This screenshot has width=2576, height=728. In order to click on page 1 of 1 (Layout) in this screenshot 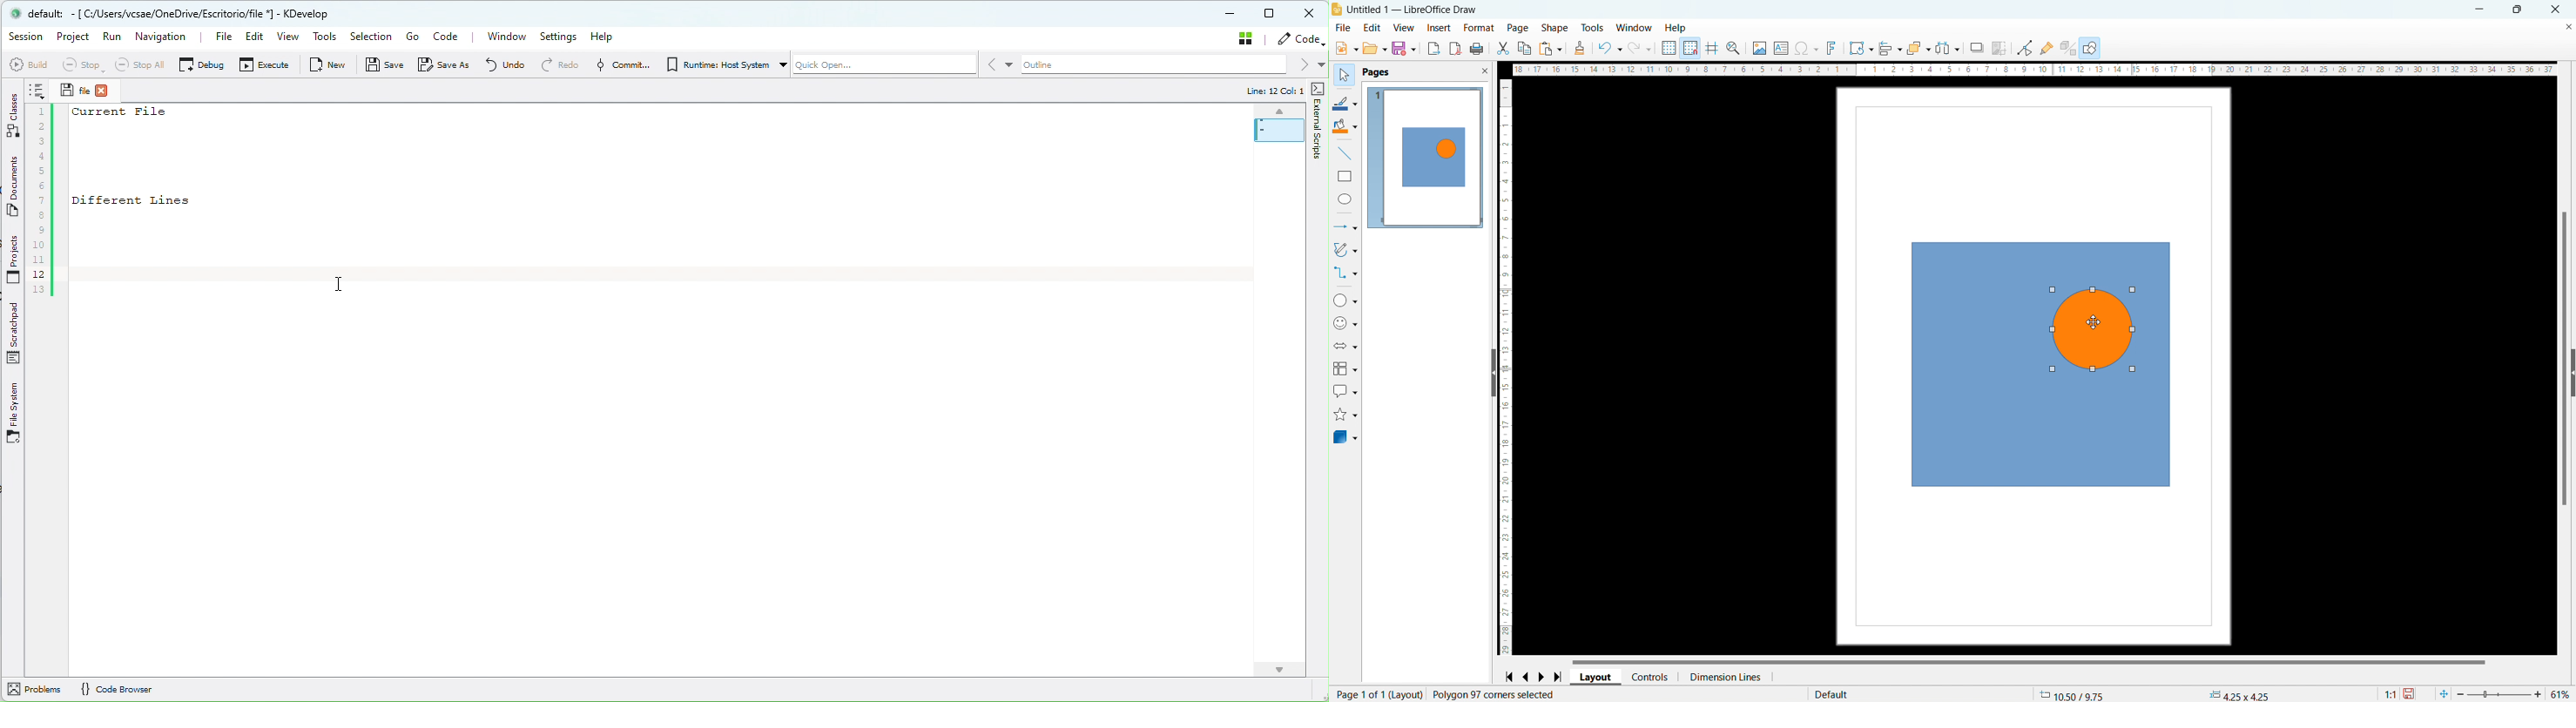, I will do `click(1380, 693)`.